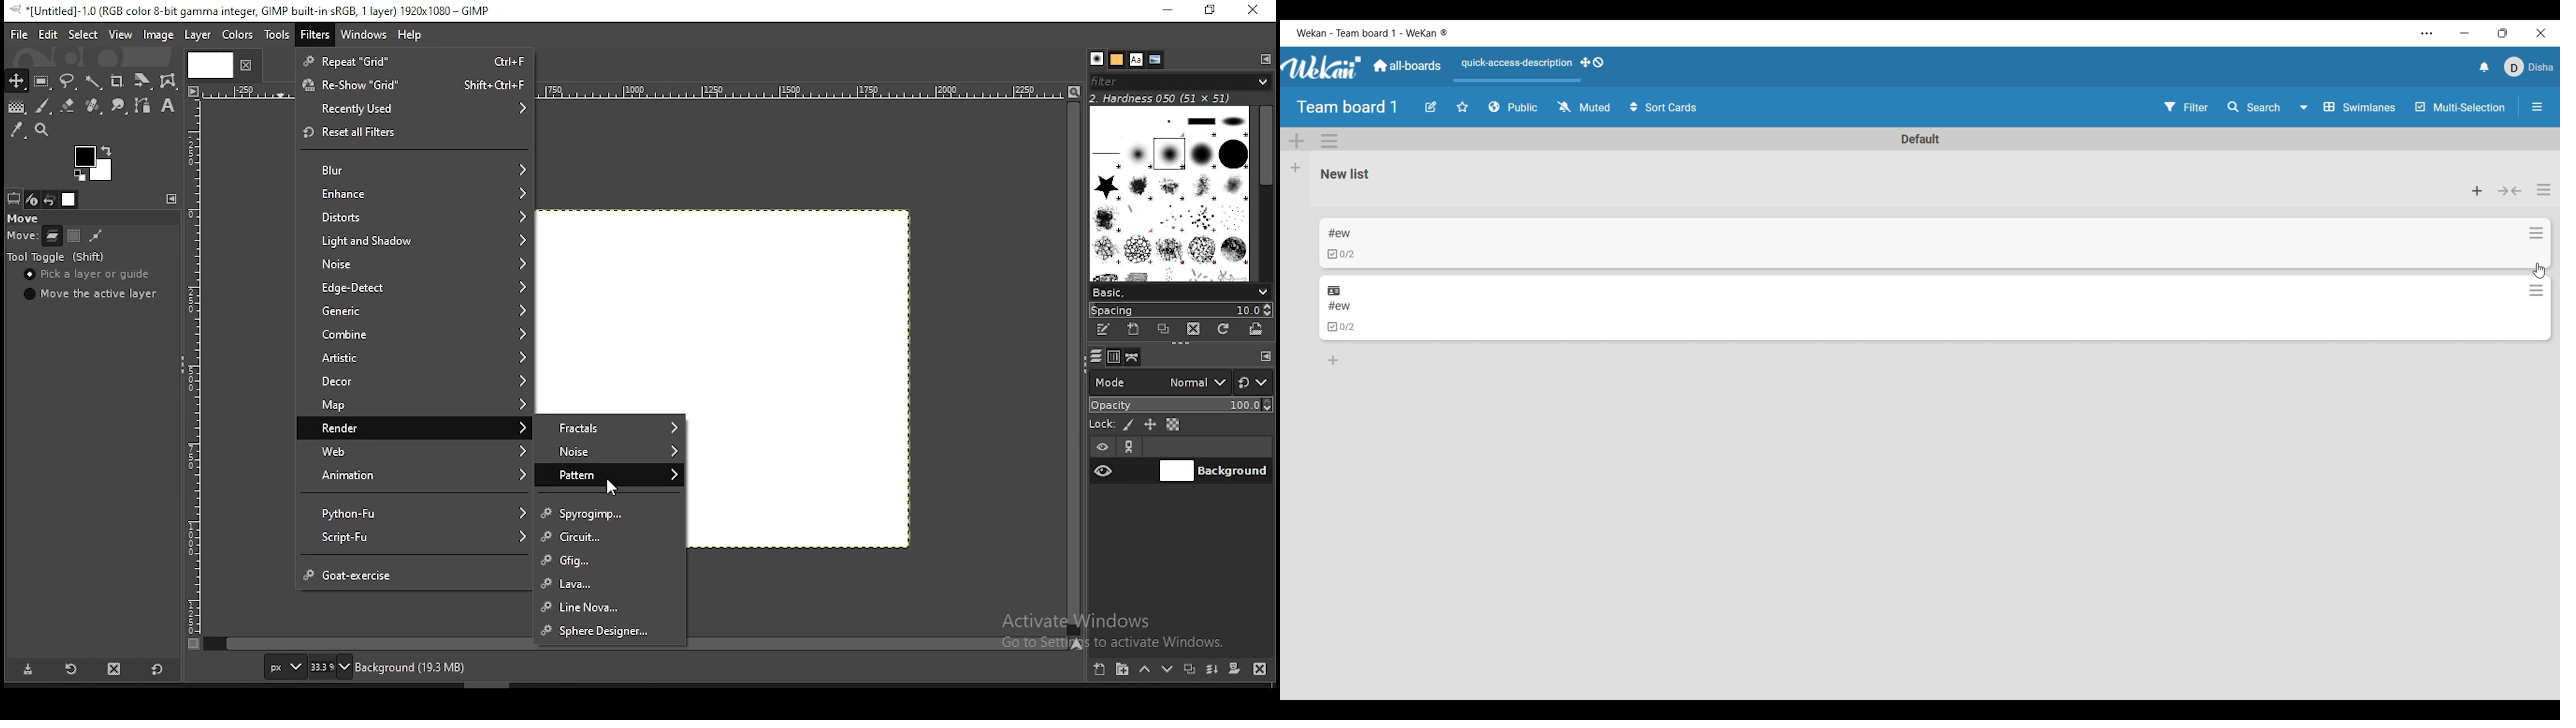  What do you see at coordinates (1075, 367) in the screenshot?
I see `horizontal scroll bar` at bounding box center [1075, 367].